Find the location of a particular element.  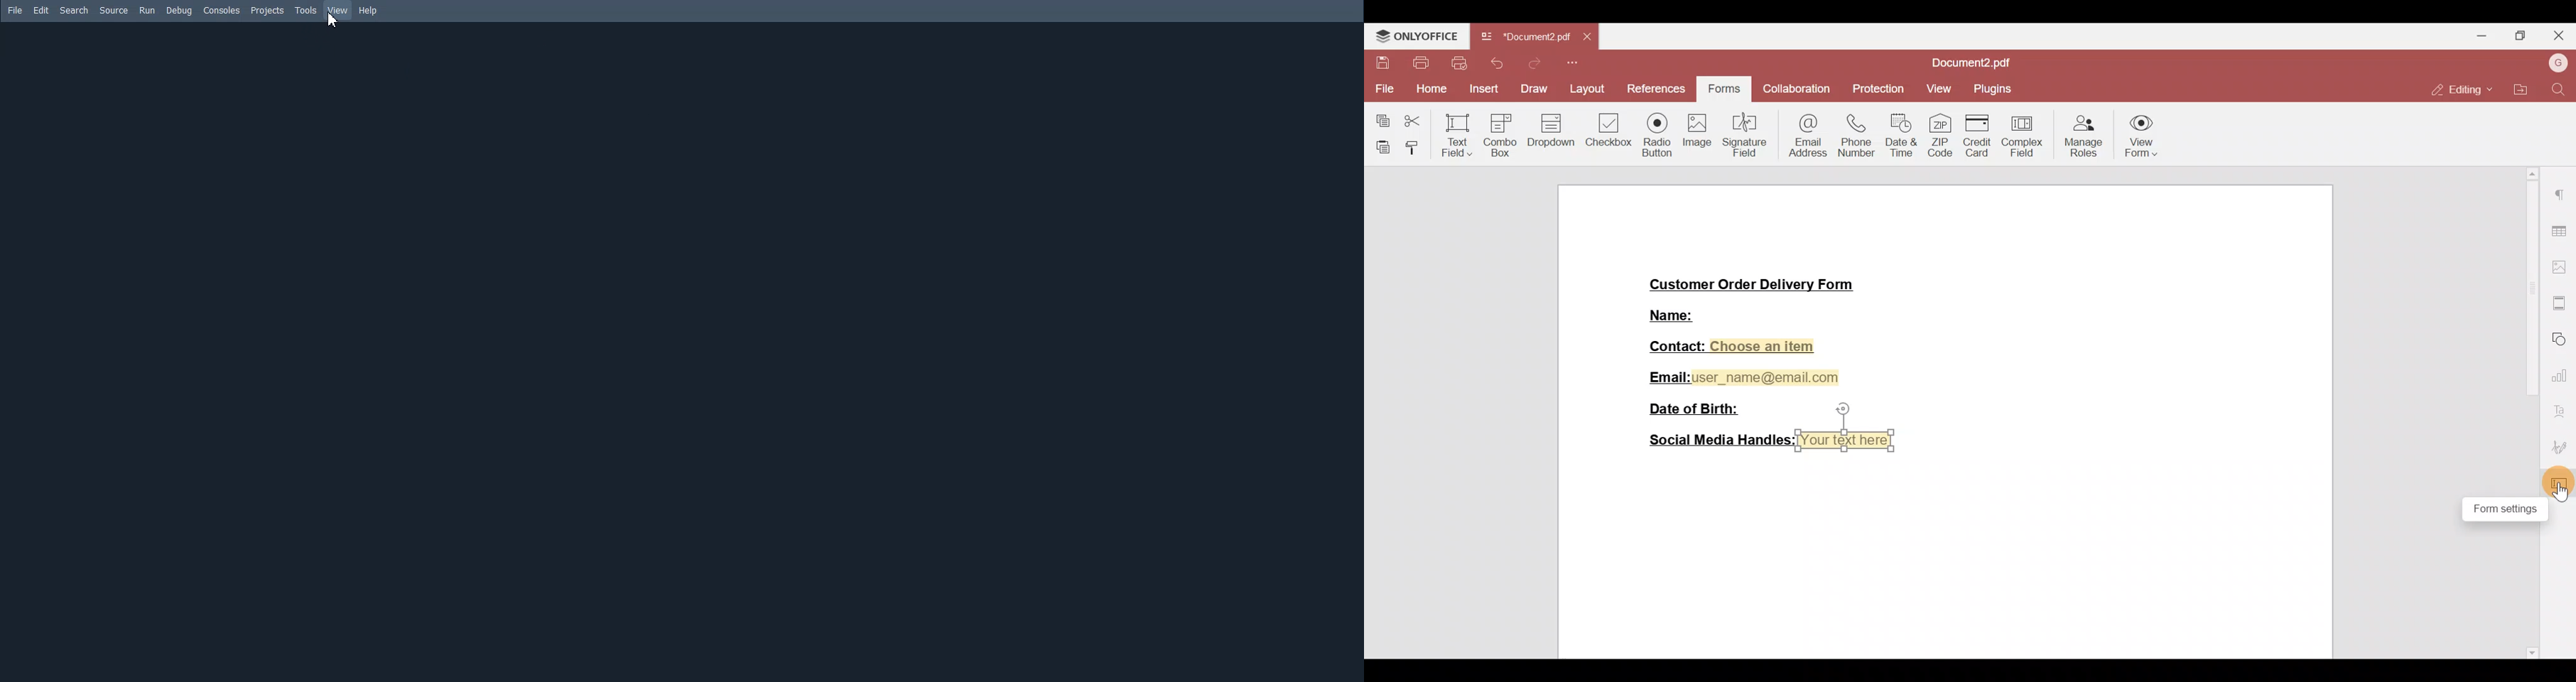

Consoles is located at coordinates (222, 10).